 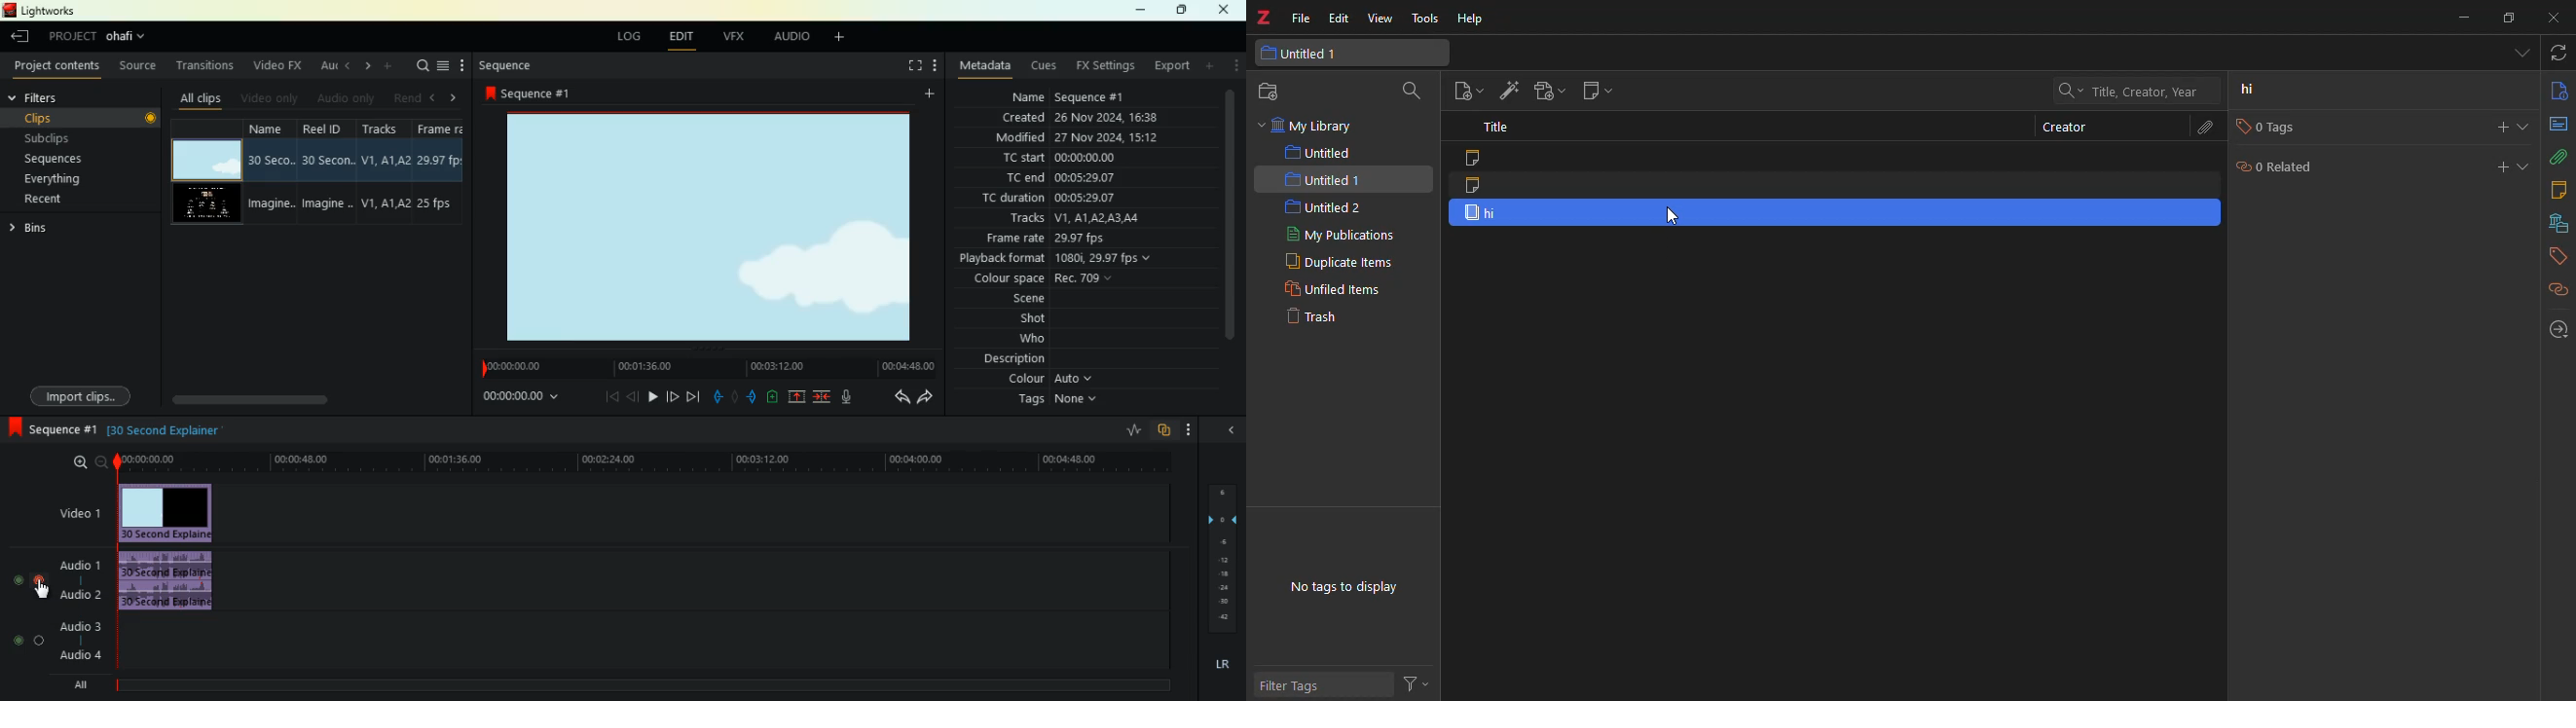 I want to click on push, so click(x=751, y=398).